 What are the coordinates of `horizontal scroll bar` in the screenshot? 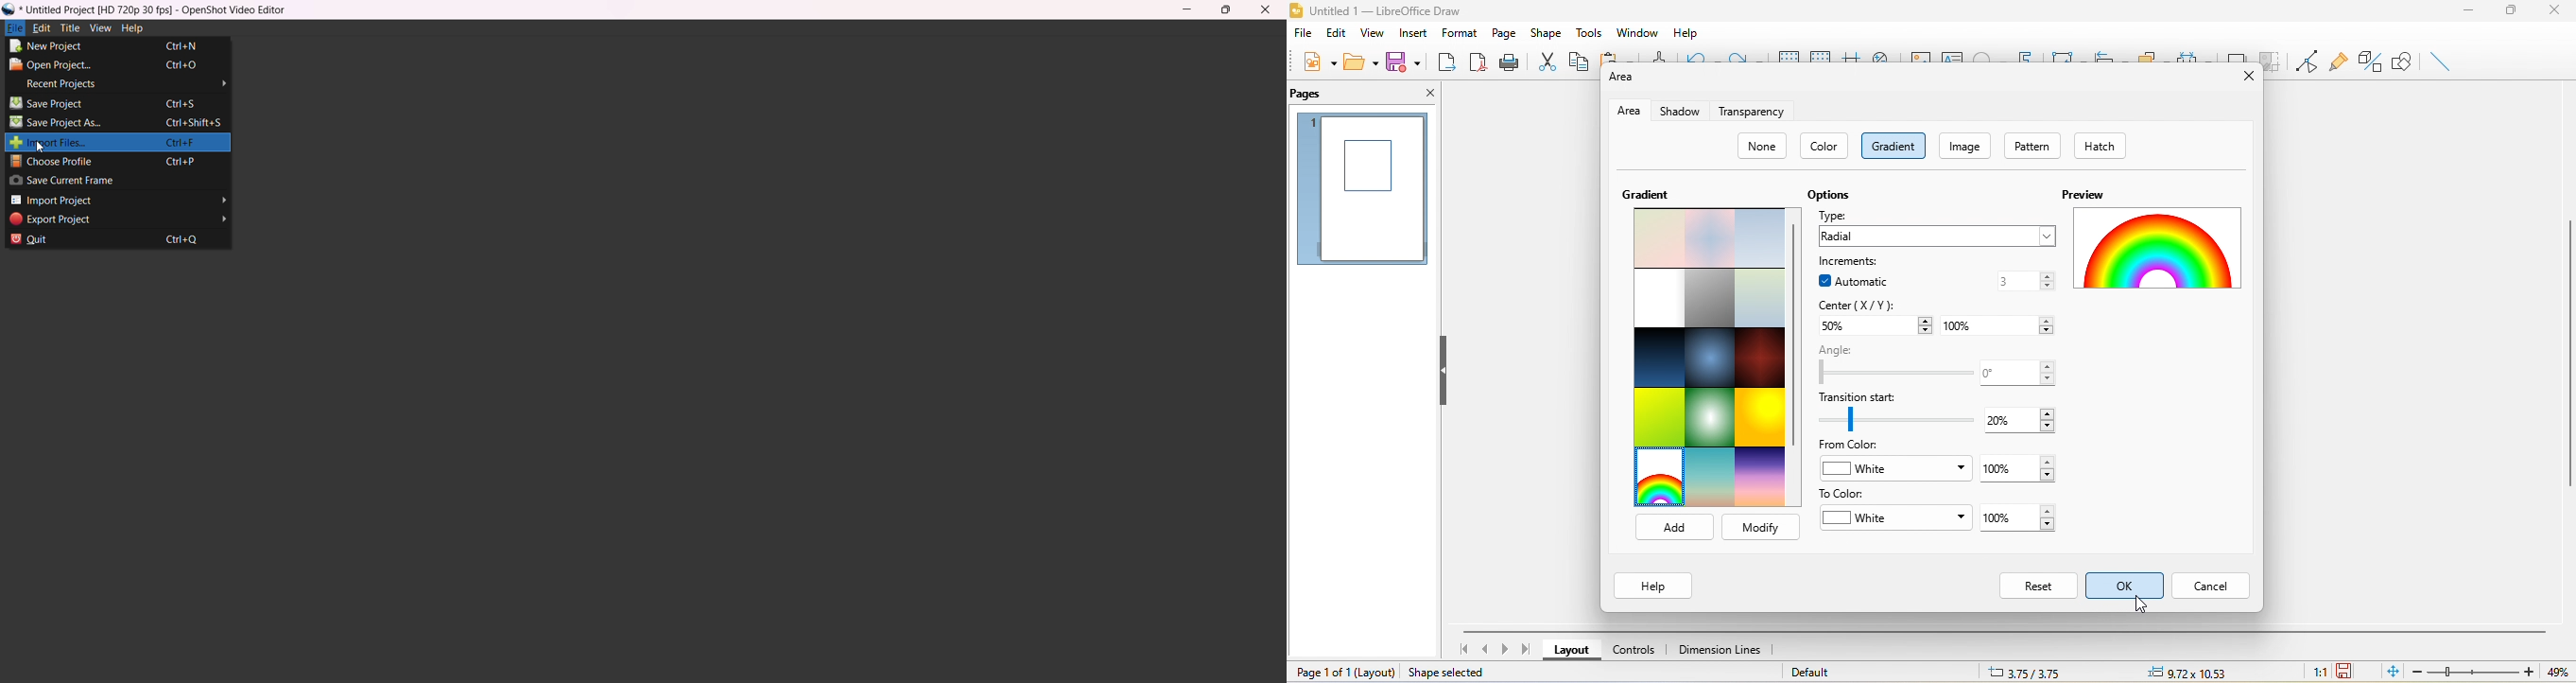 It's located at (2005, 632).